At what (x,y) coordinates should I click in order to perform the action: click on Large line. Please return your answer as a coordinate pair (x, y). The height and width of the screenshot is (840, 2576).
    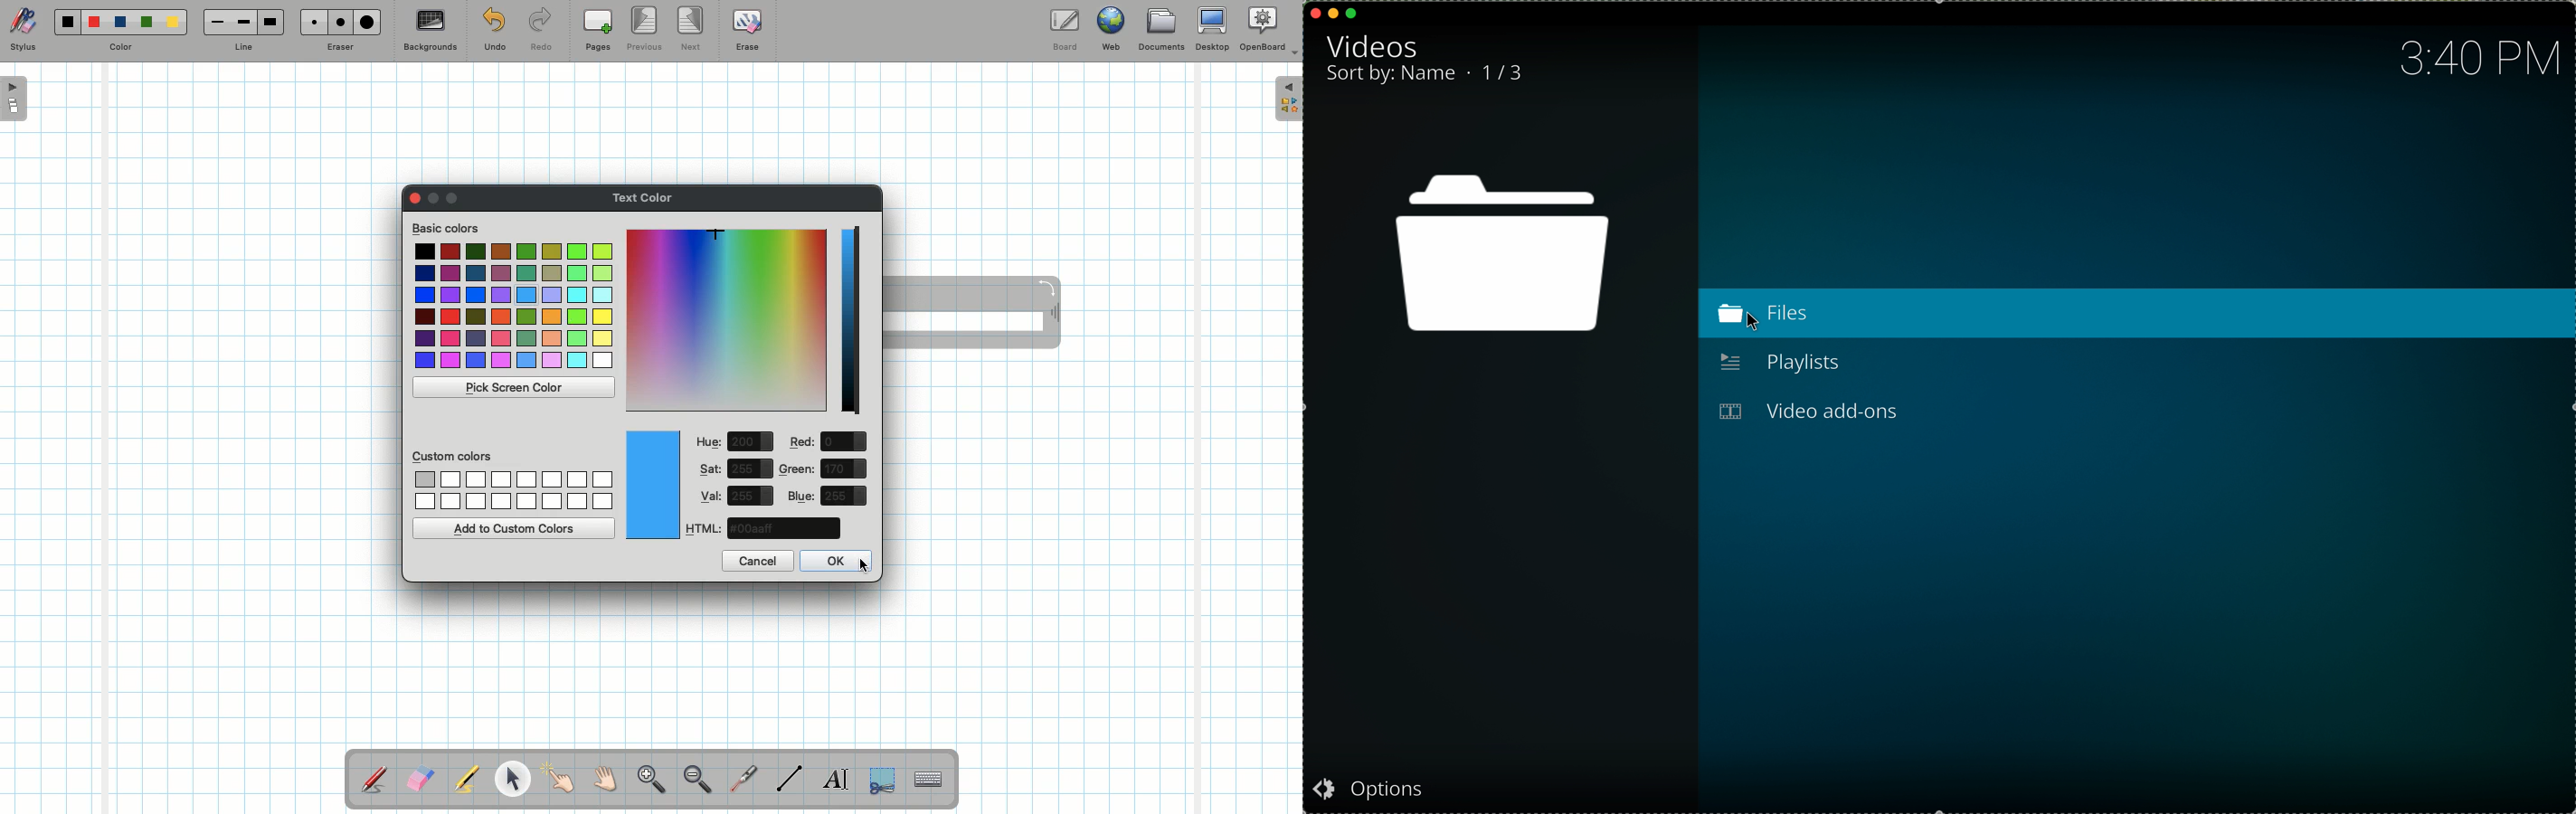
    Looking at the image, I should click on (271, 22).